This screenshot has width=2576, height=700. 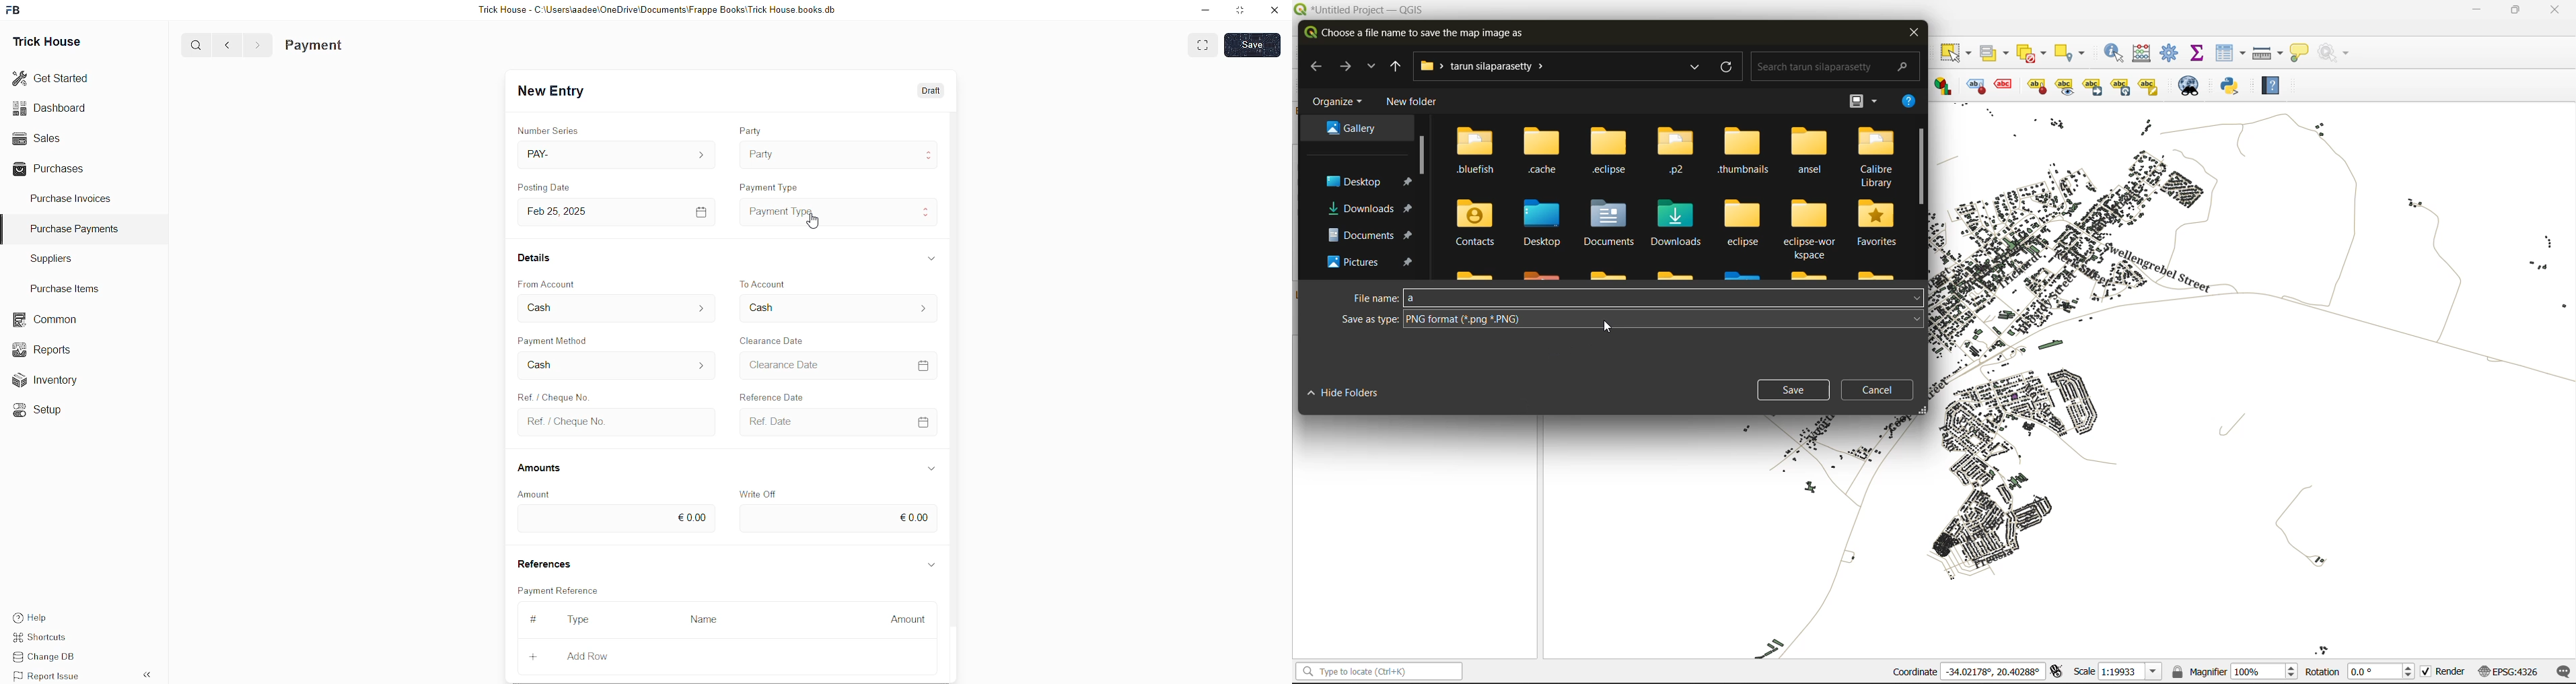 What do you see at coordinates (1348, 66) in the screenshot?
I see `next` at bounding box center [1348, 66].